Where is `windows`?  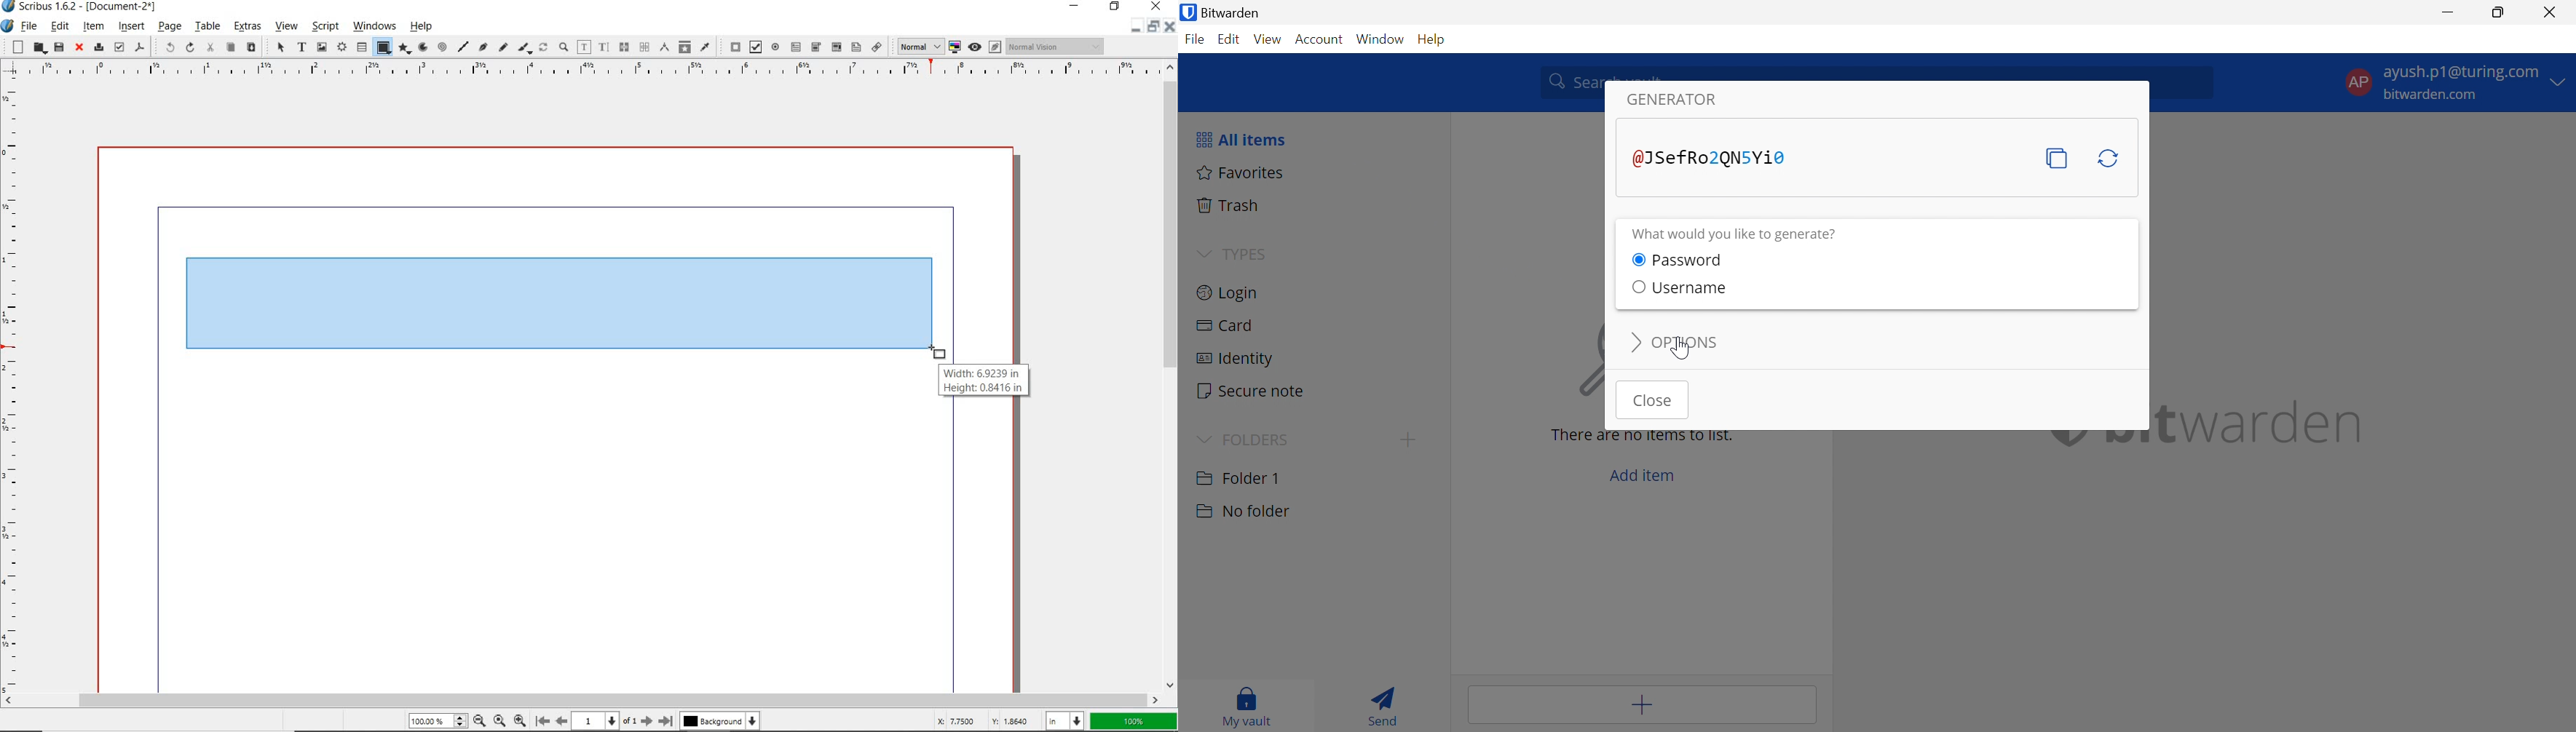
windows is located at coordinates (375, 27).